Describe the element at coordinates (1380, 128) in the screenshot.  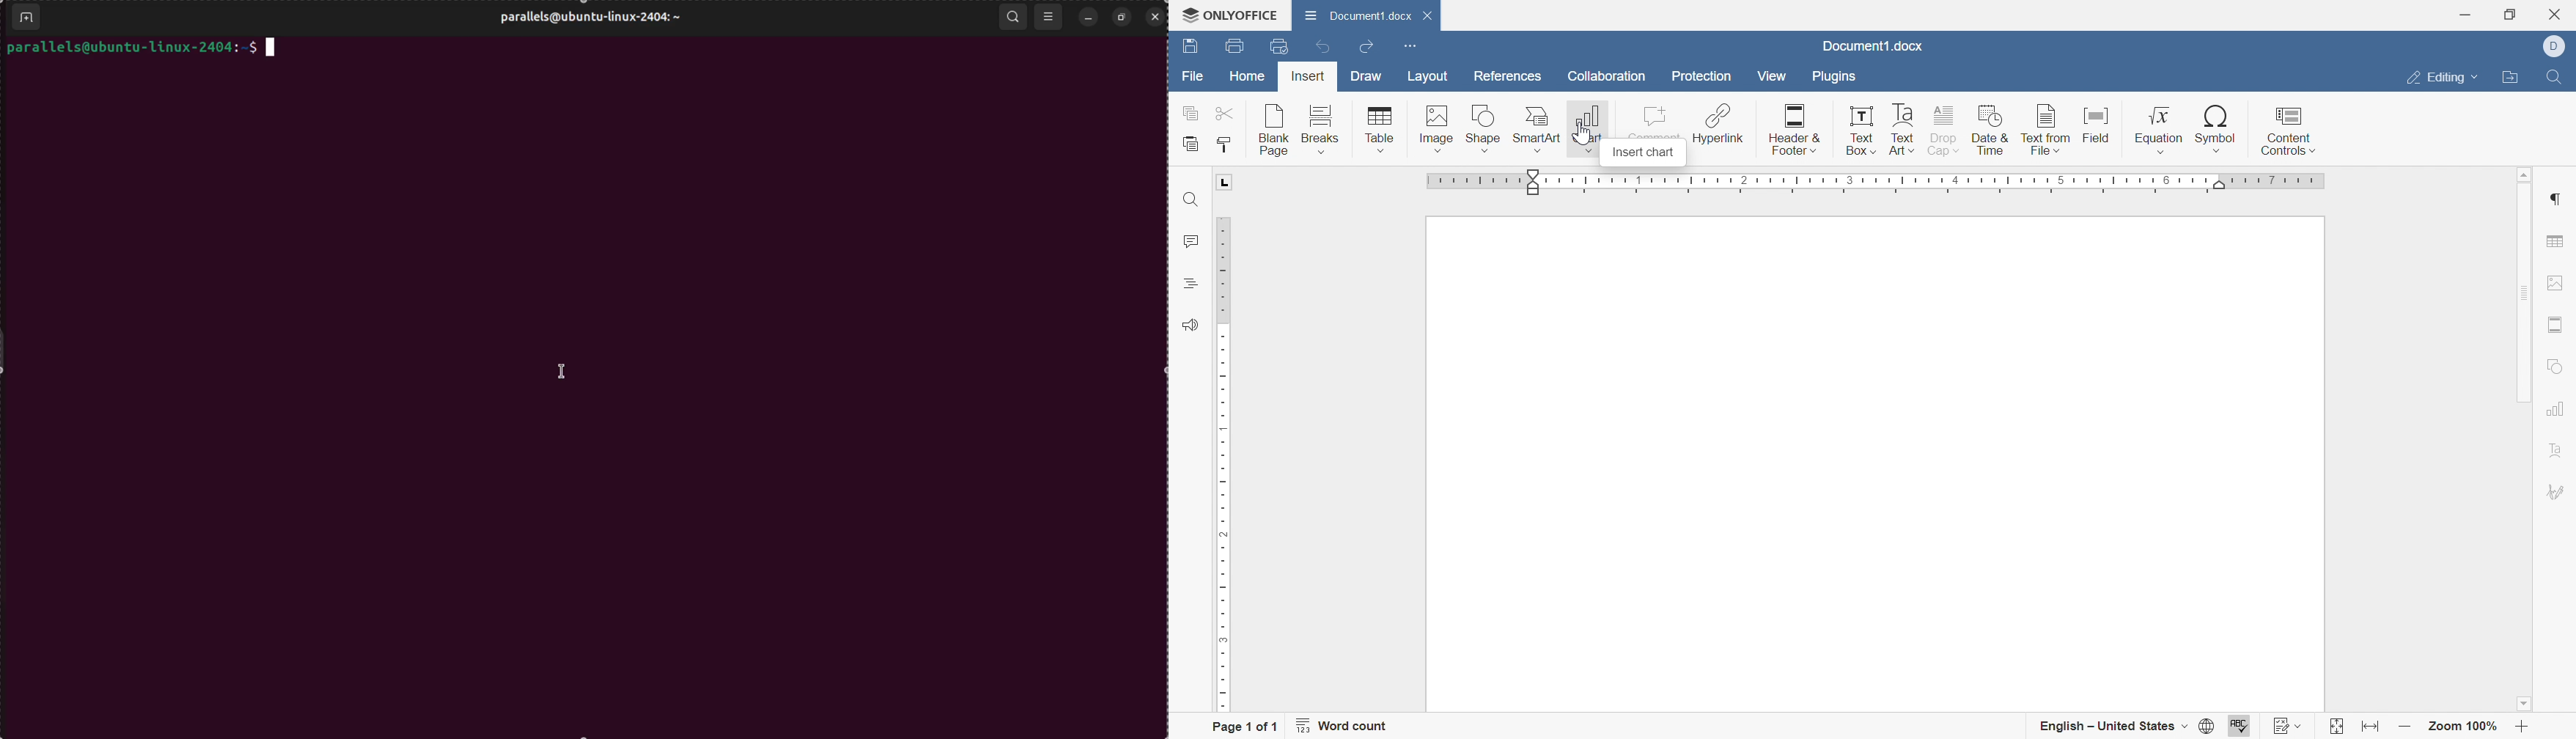
I see `Table` at that location.